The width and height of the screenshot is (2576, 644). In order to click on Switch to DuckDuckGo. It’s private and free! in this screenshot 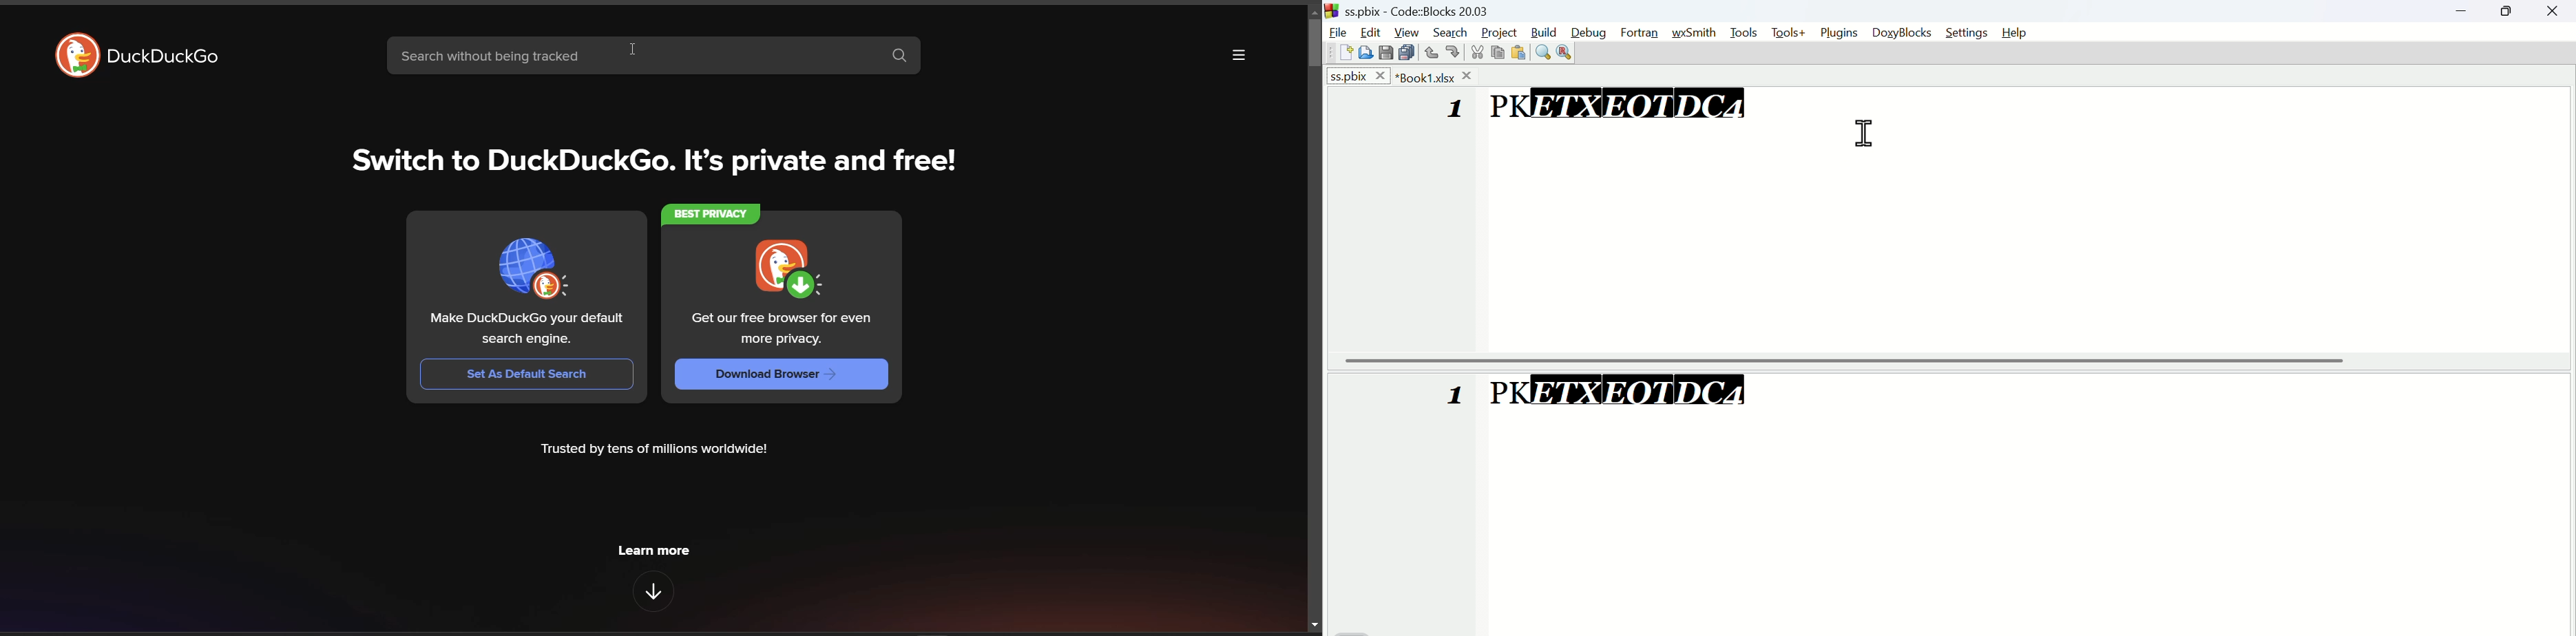, I will do `click(658, 162)`.